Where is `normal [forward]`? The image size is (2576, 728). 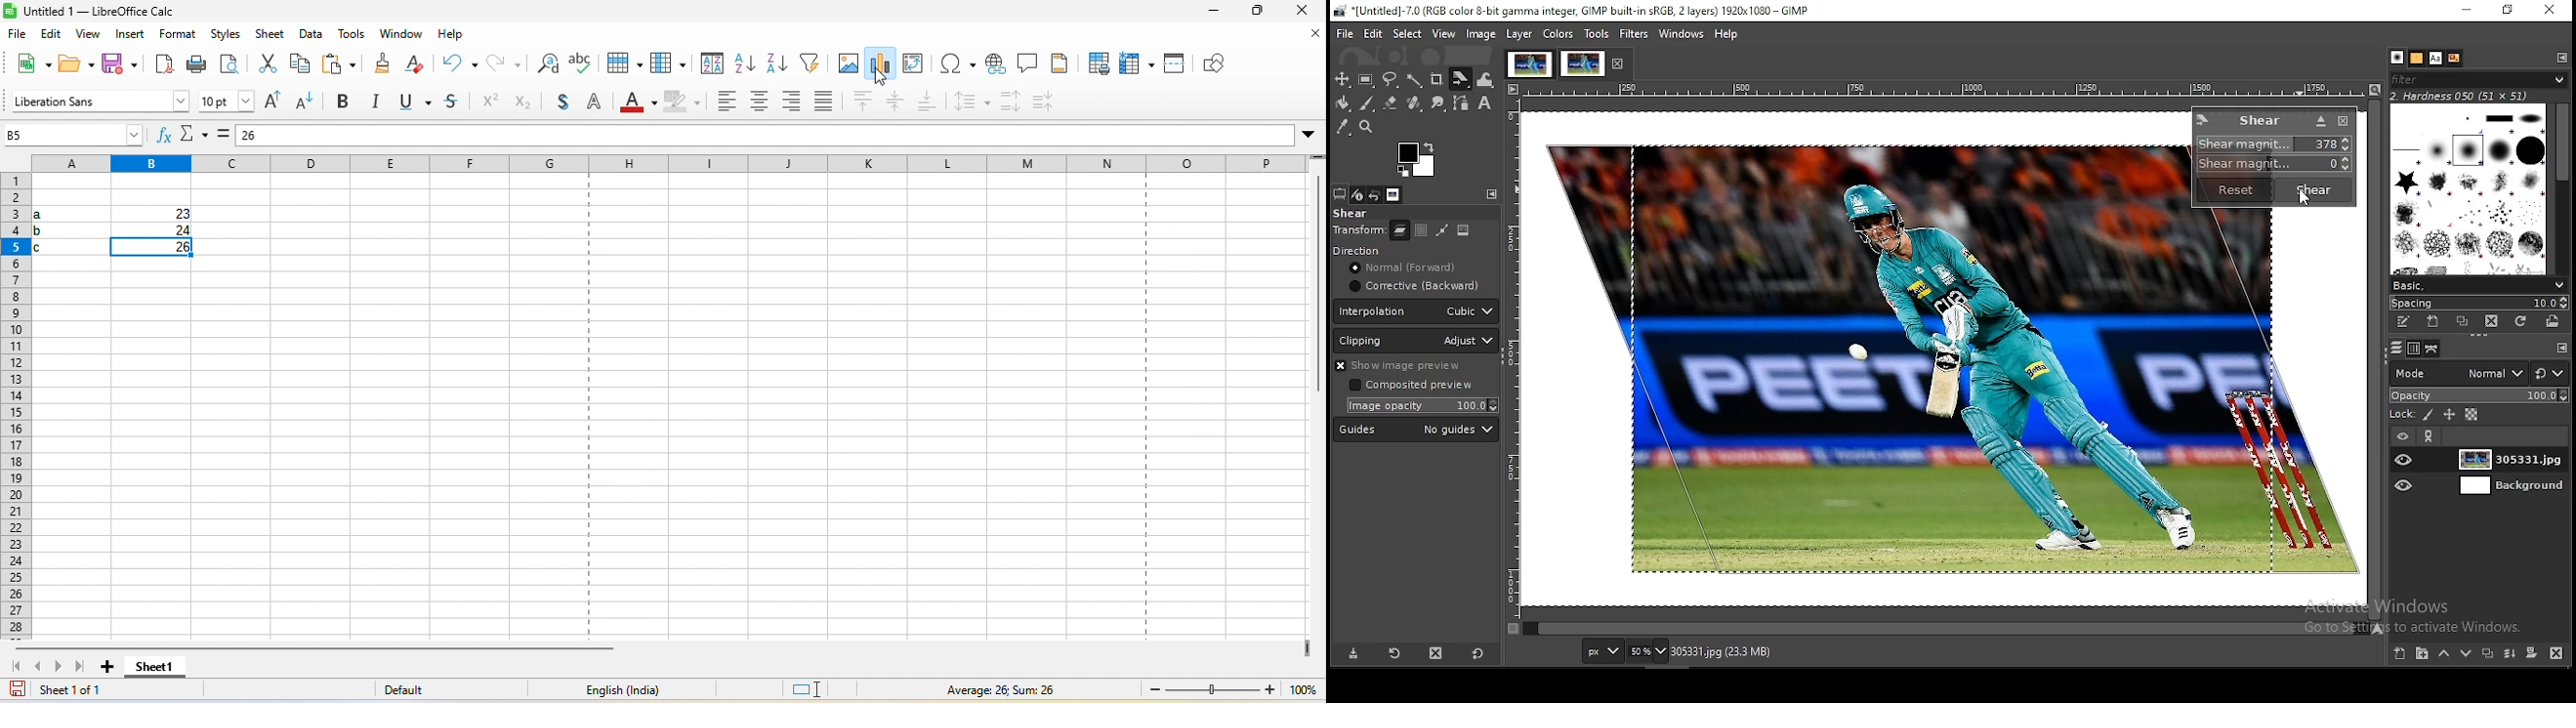
normal [forward] is located at coordinates (1417, 268).